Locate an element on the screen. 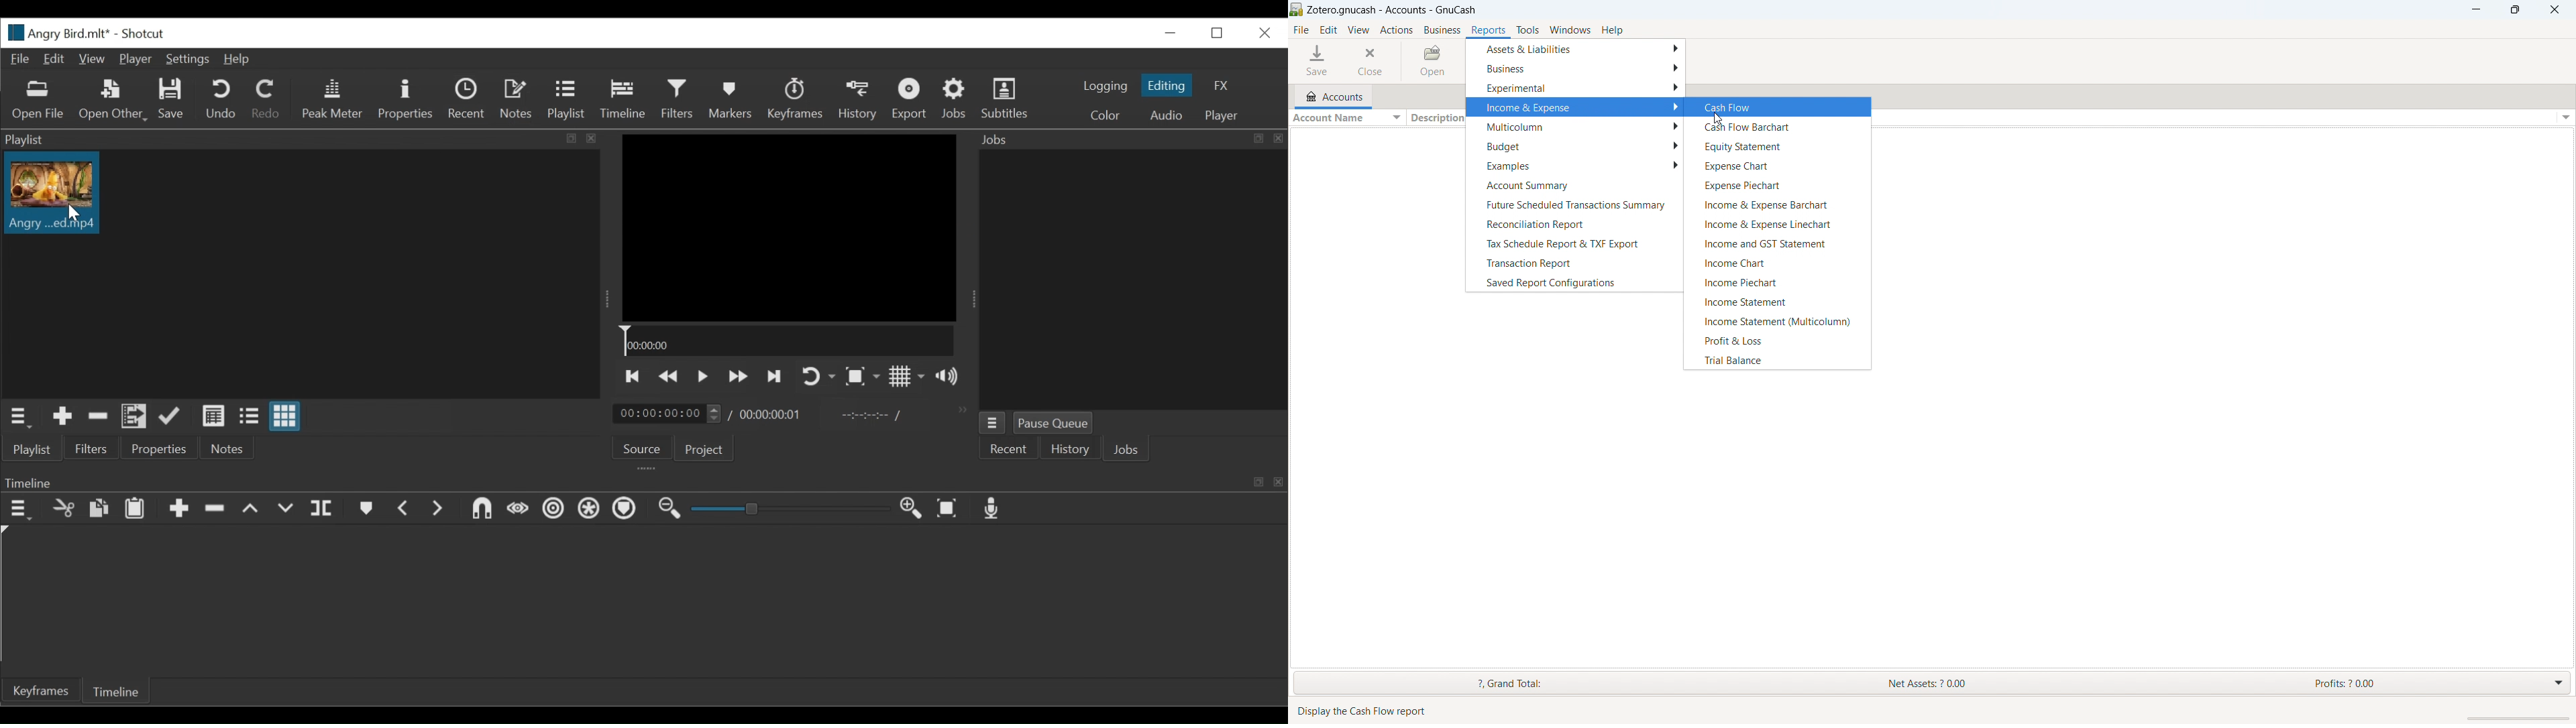 The height and width of the screenshot is (728, 2576). edit is located at coordinates (1329, 29).